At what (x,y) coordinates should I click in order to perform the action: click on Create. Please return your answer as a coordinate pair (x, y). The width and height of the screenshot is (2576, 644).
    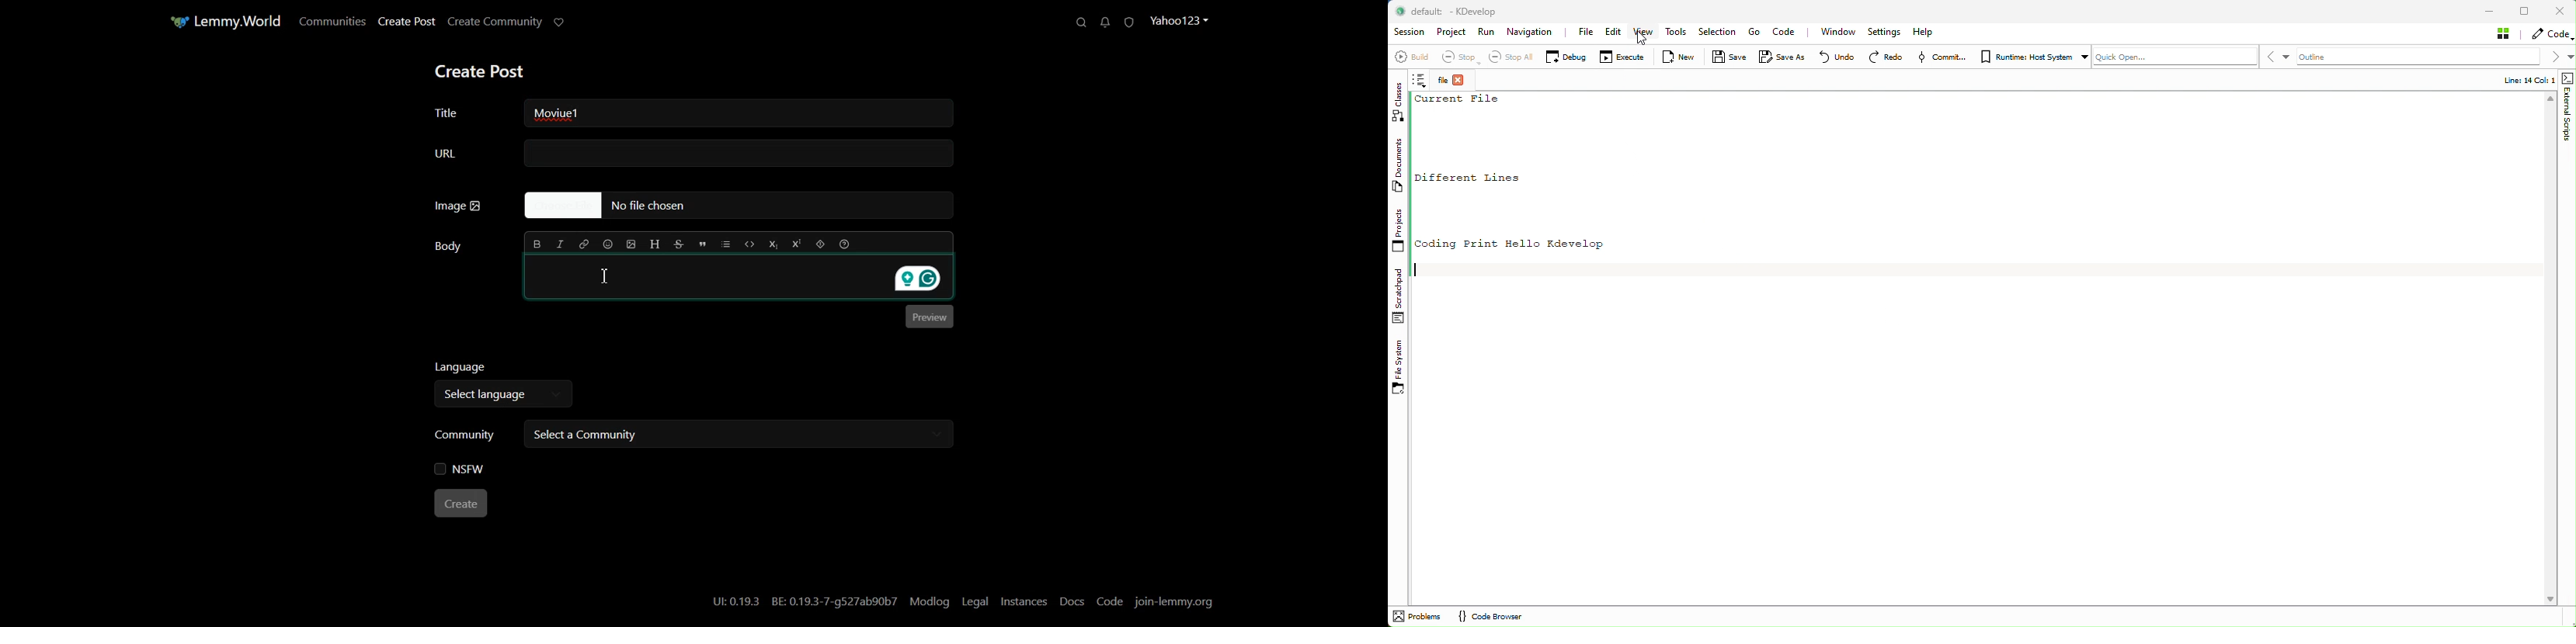
    Looking at the image, I should click on (463, 504).